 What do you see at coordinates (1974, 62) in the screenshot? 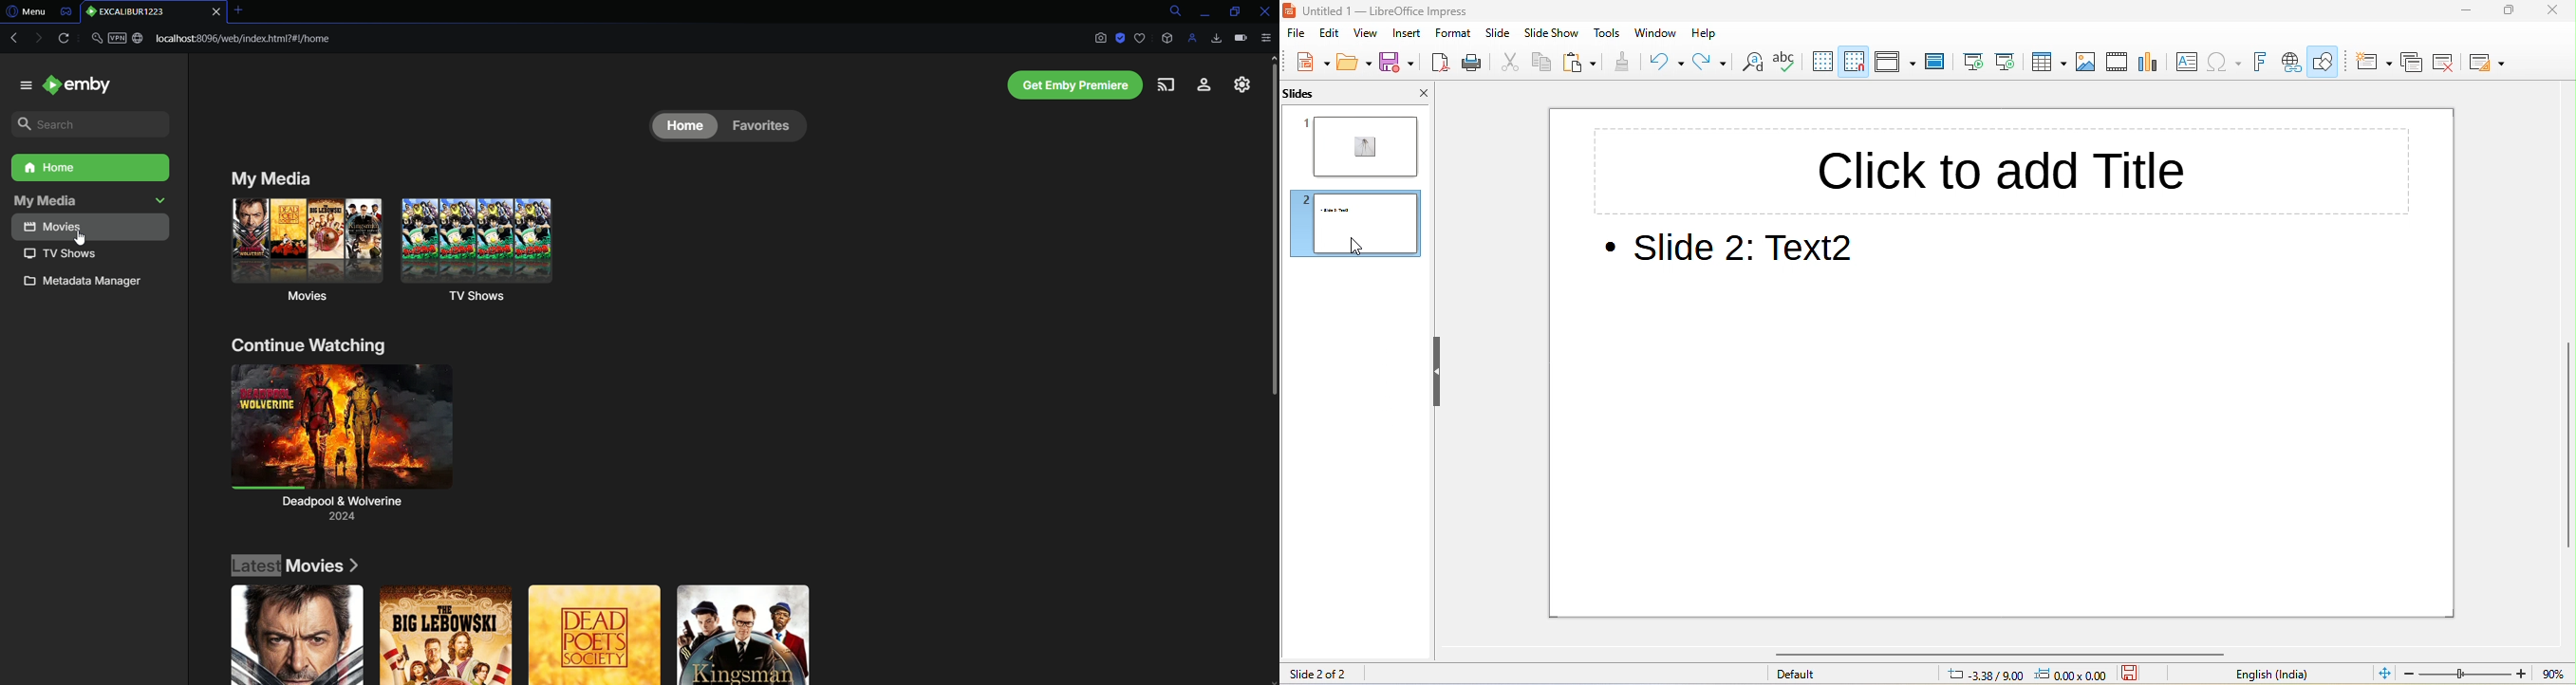
I see `start from first slide` at bounding box center [1974, 62].